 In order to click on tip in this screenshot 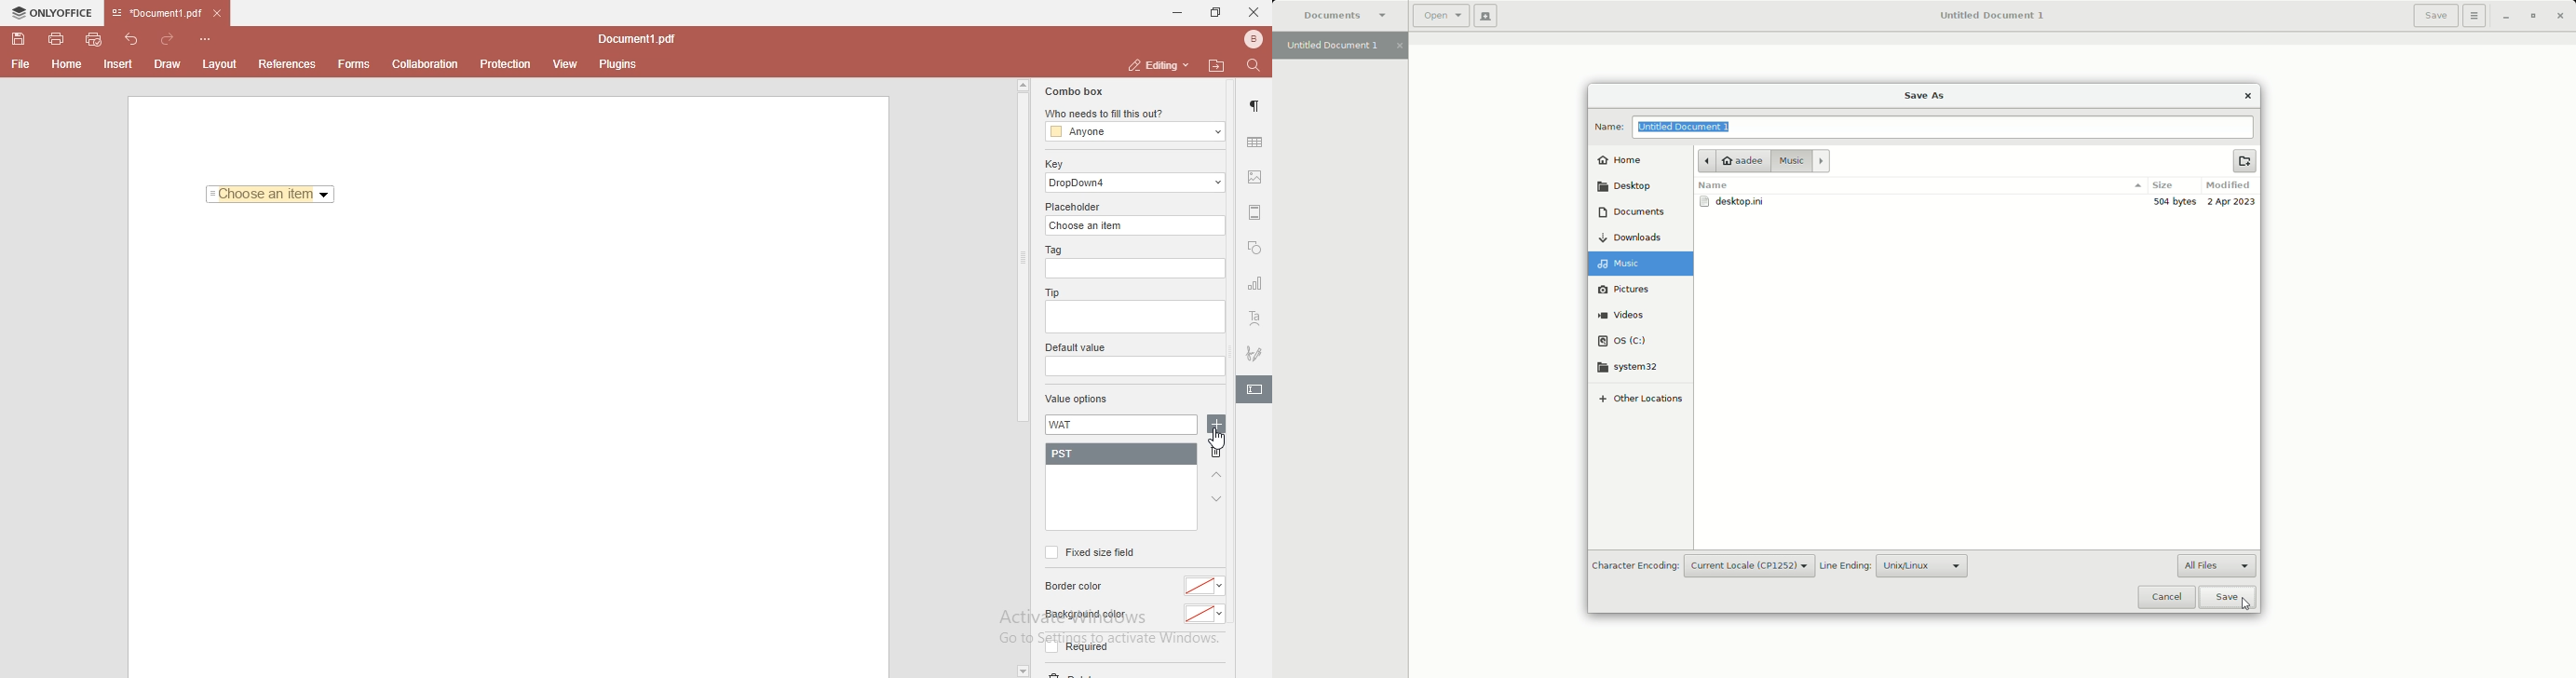, I will do `click(1050, 292)`.